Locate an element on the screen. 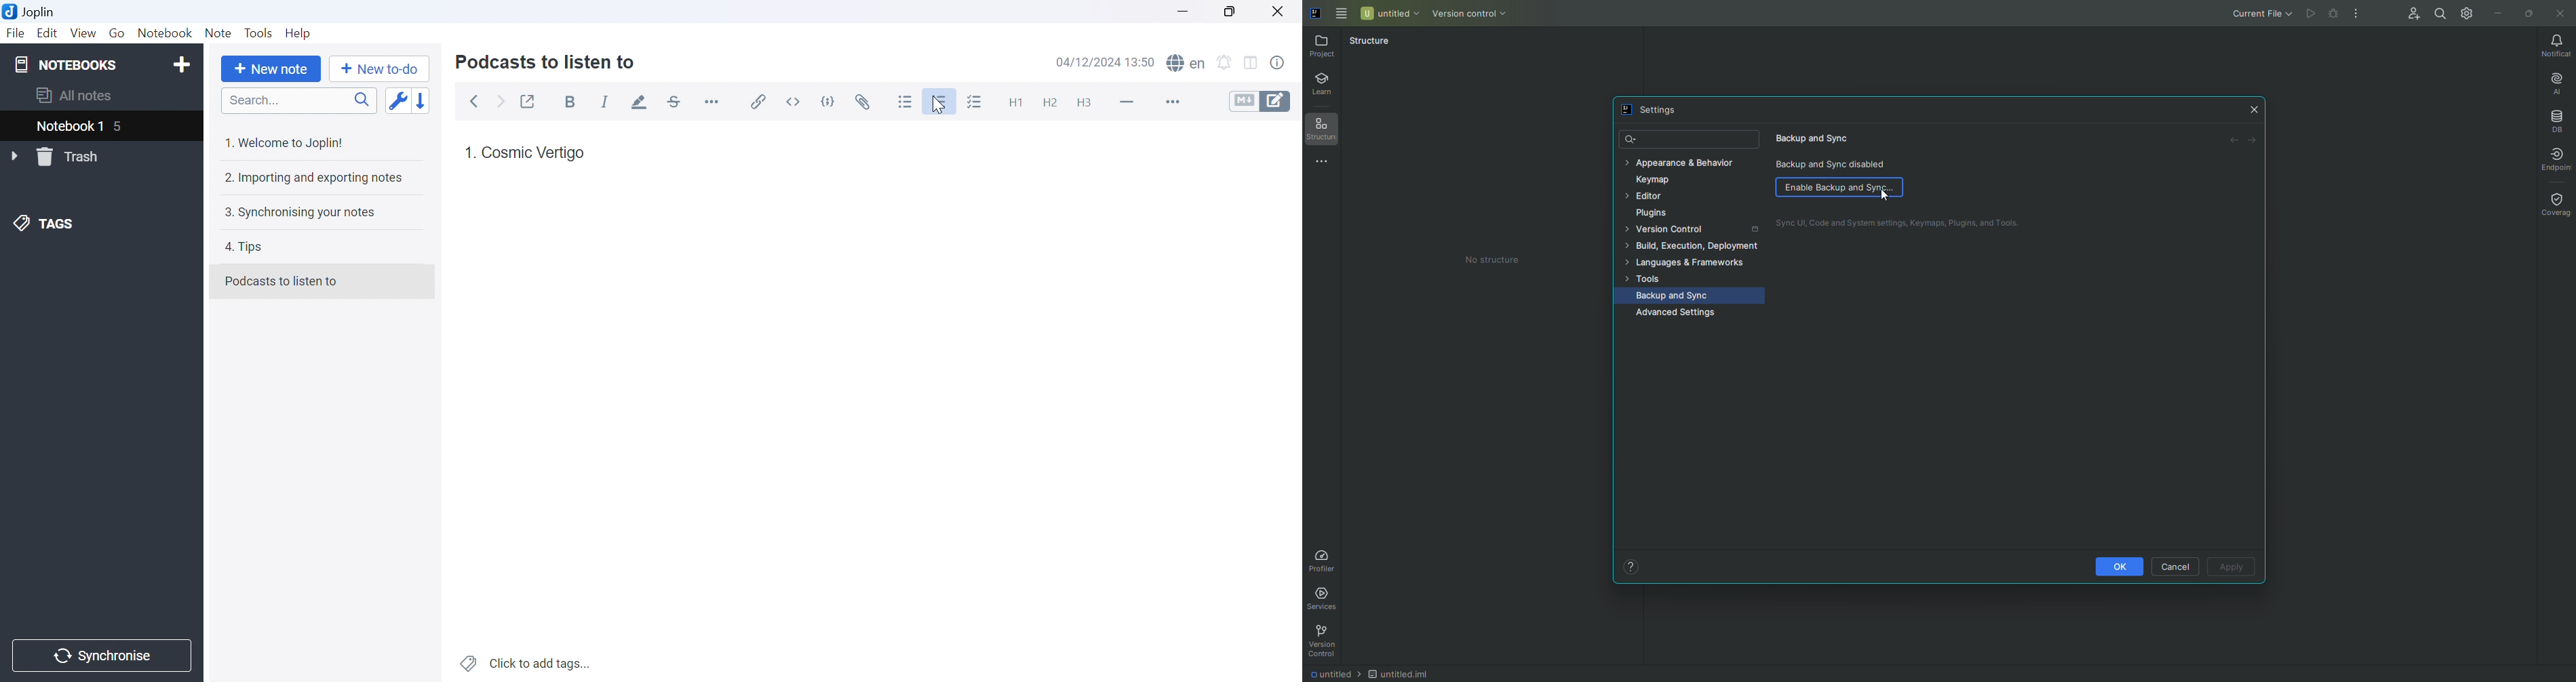 The image size is (2576, 700). Toggle external editing is located at coordinates (528, 100).